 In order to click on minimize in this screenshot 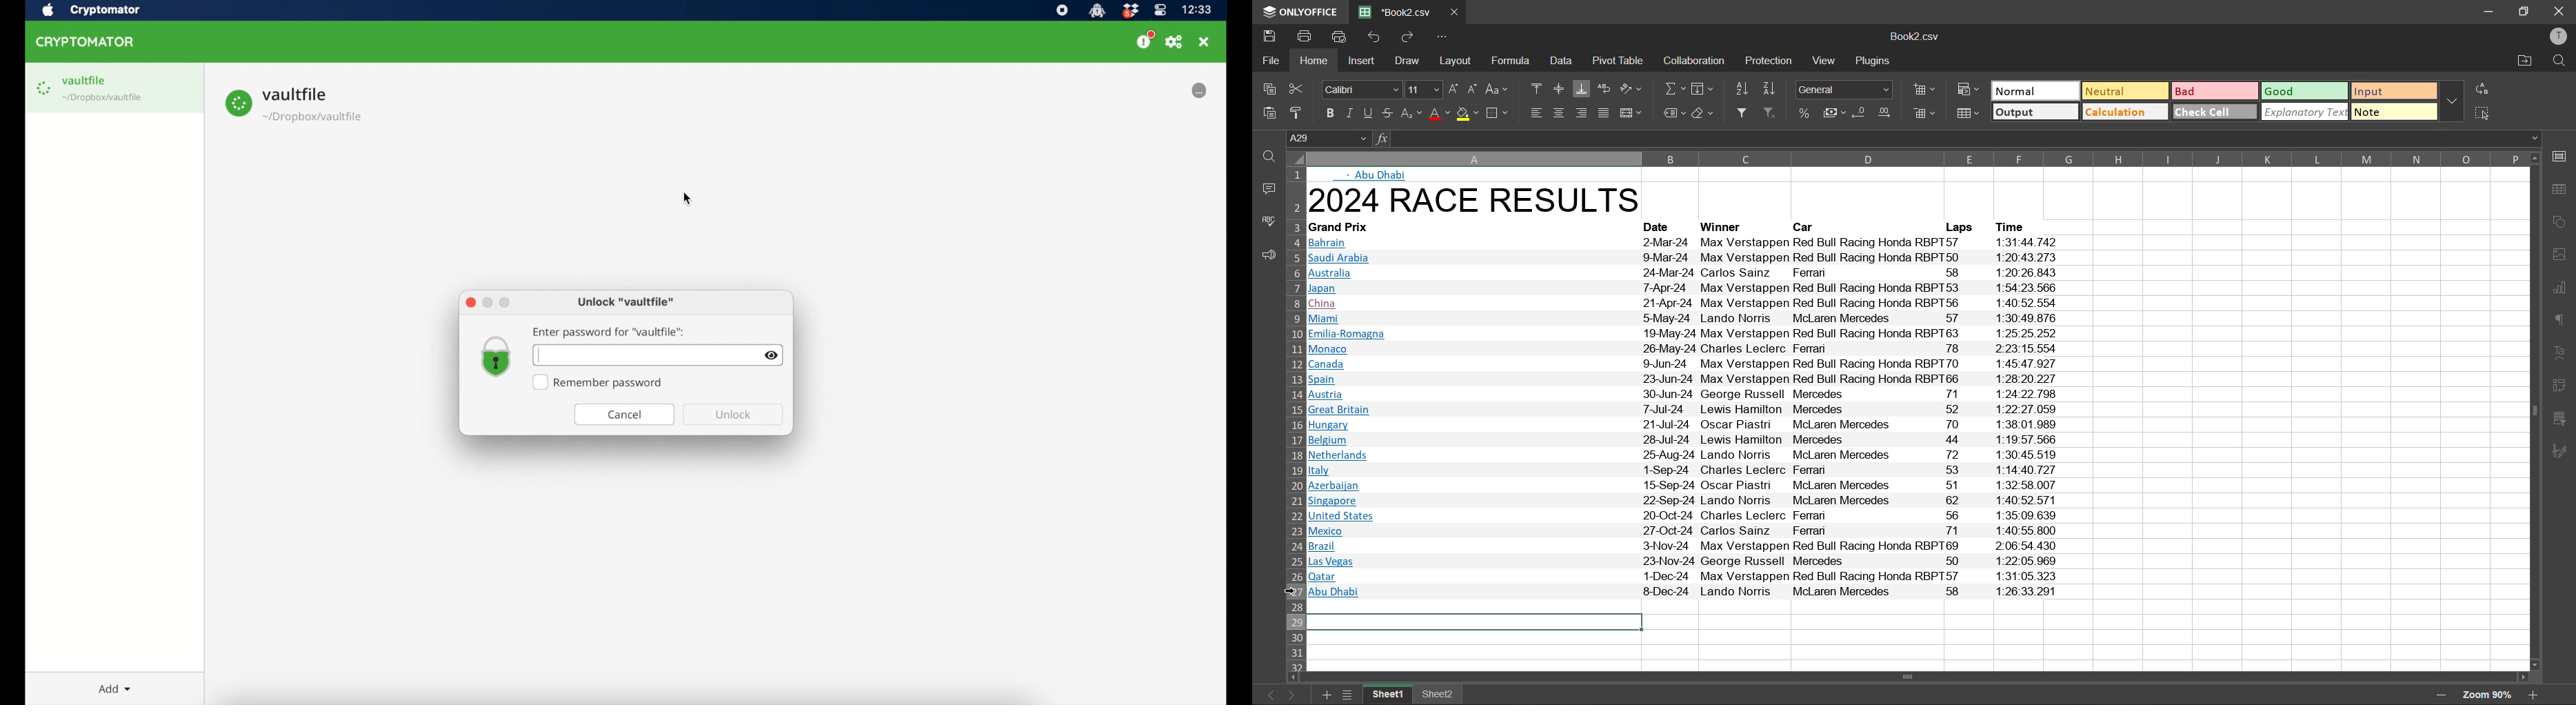, I will do `click(2486, 10)`.